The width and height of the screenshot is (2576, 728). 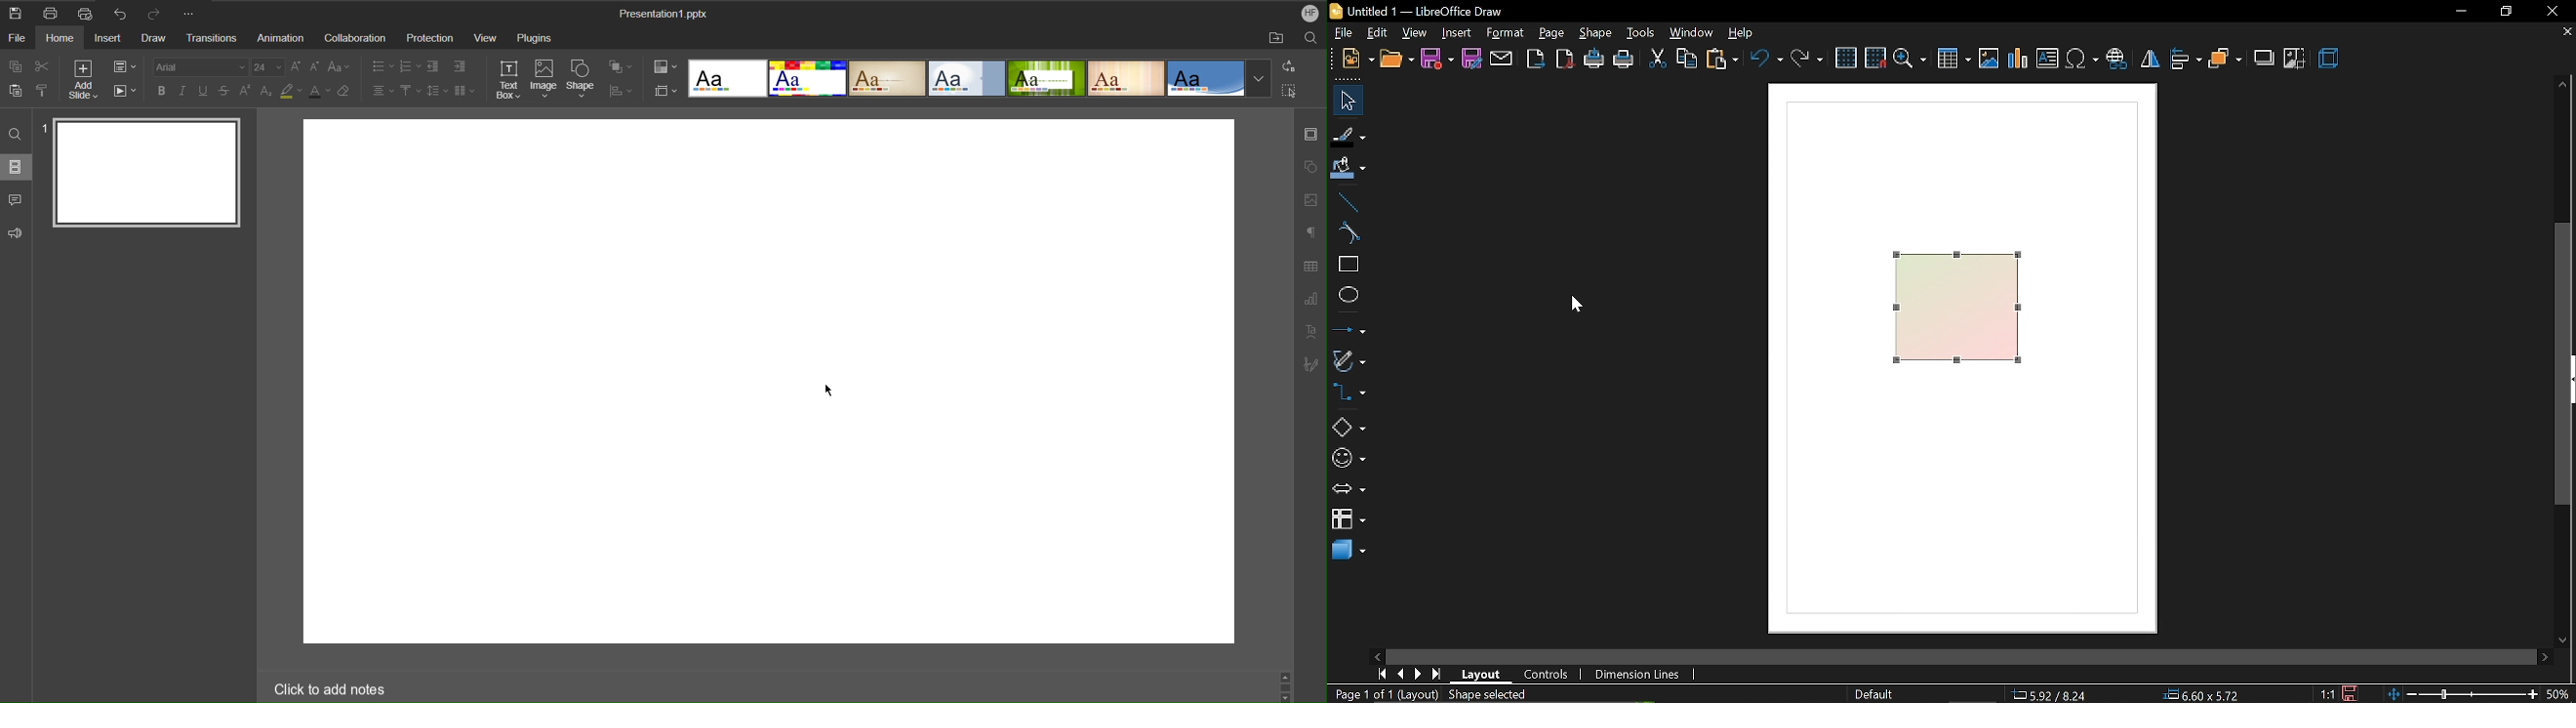 I want to click on snap to grid, so click(x=1875, y=60).